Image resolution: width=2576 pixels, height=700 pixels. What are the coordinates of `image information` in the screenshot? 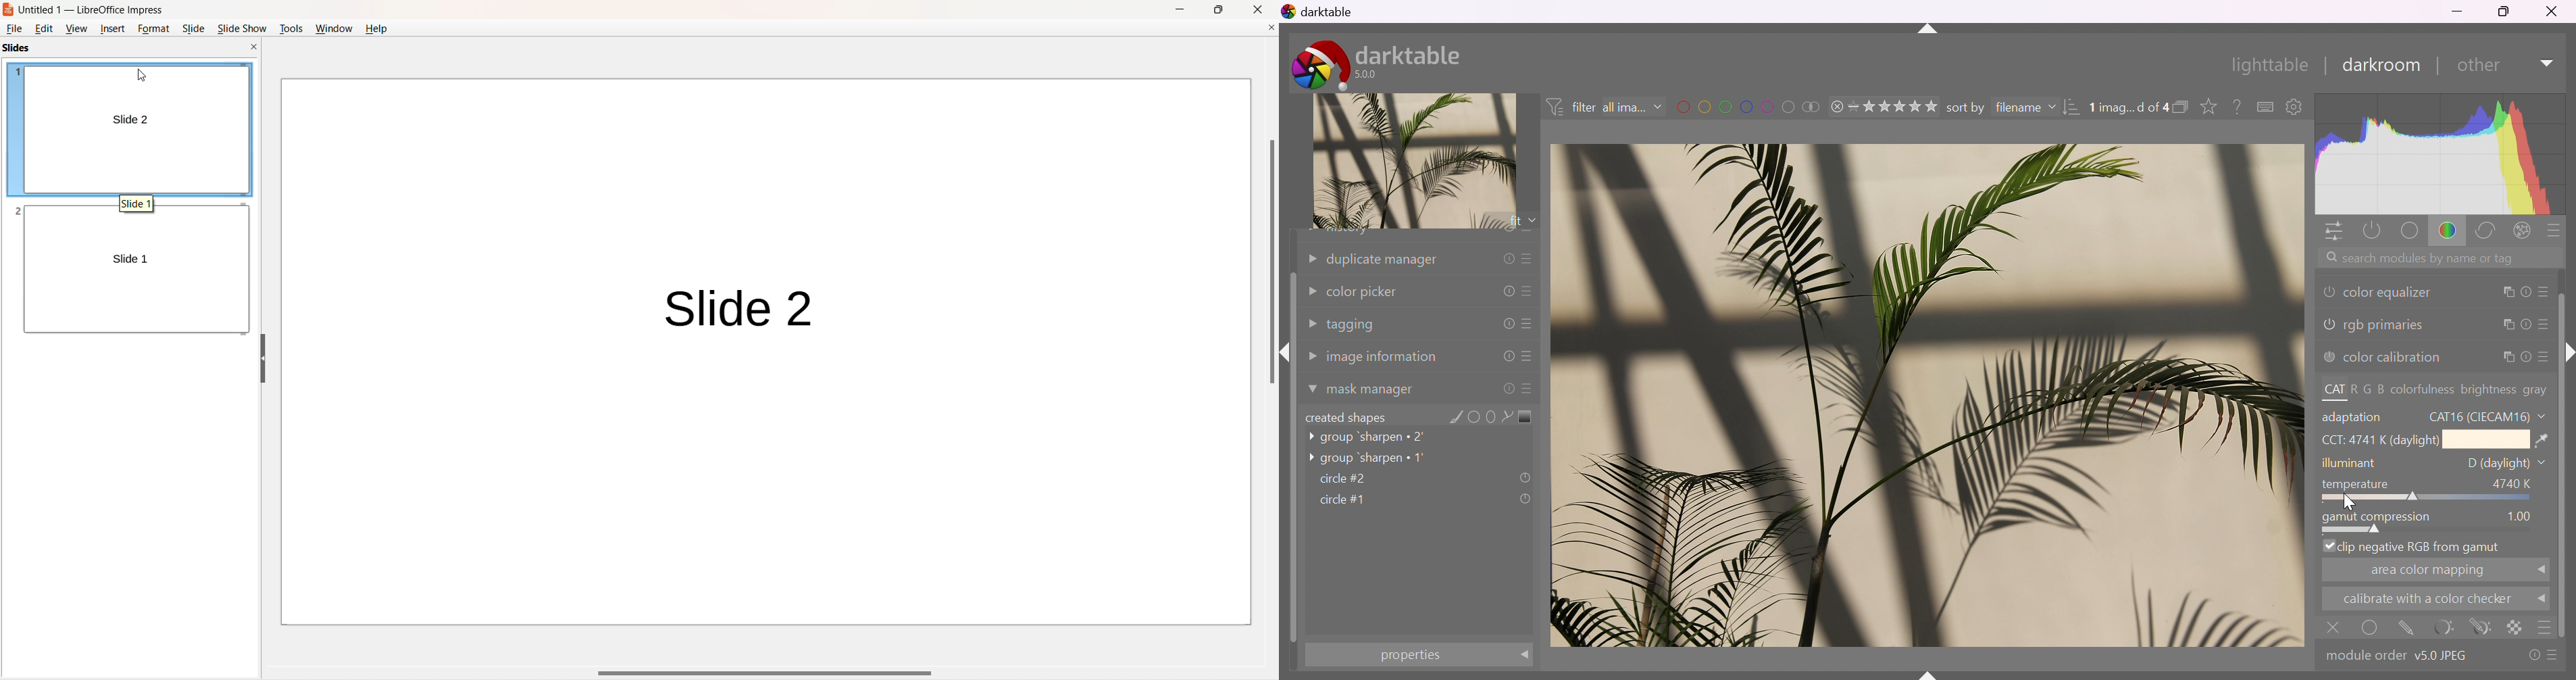 It's located at (1419, 359).